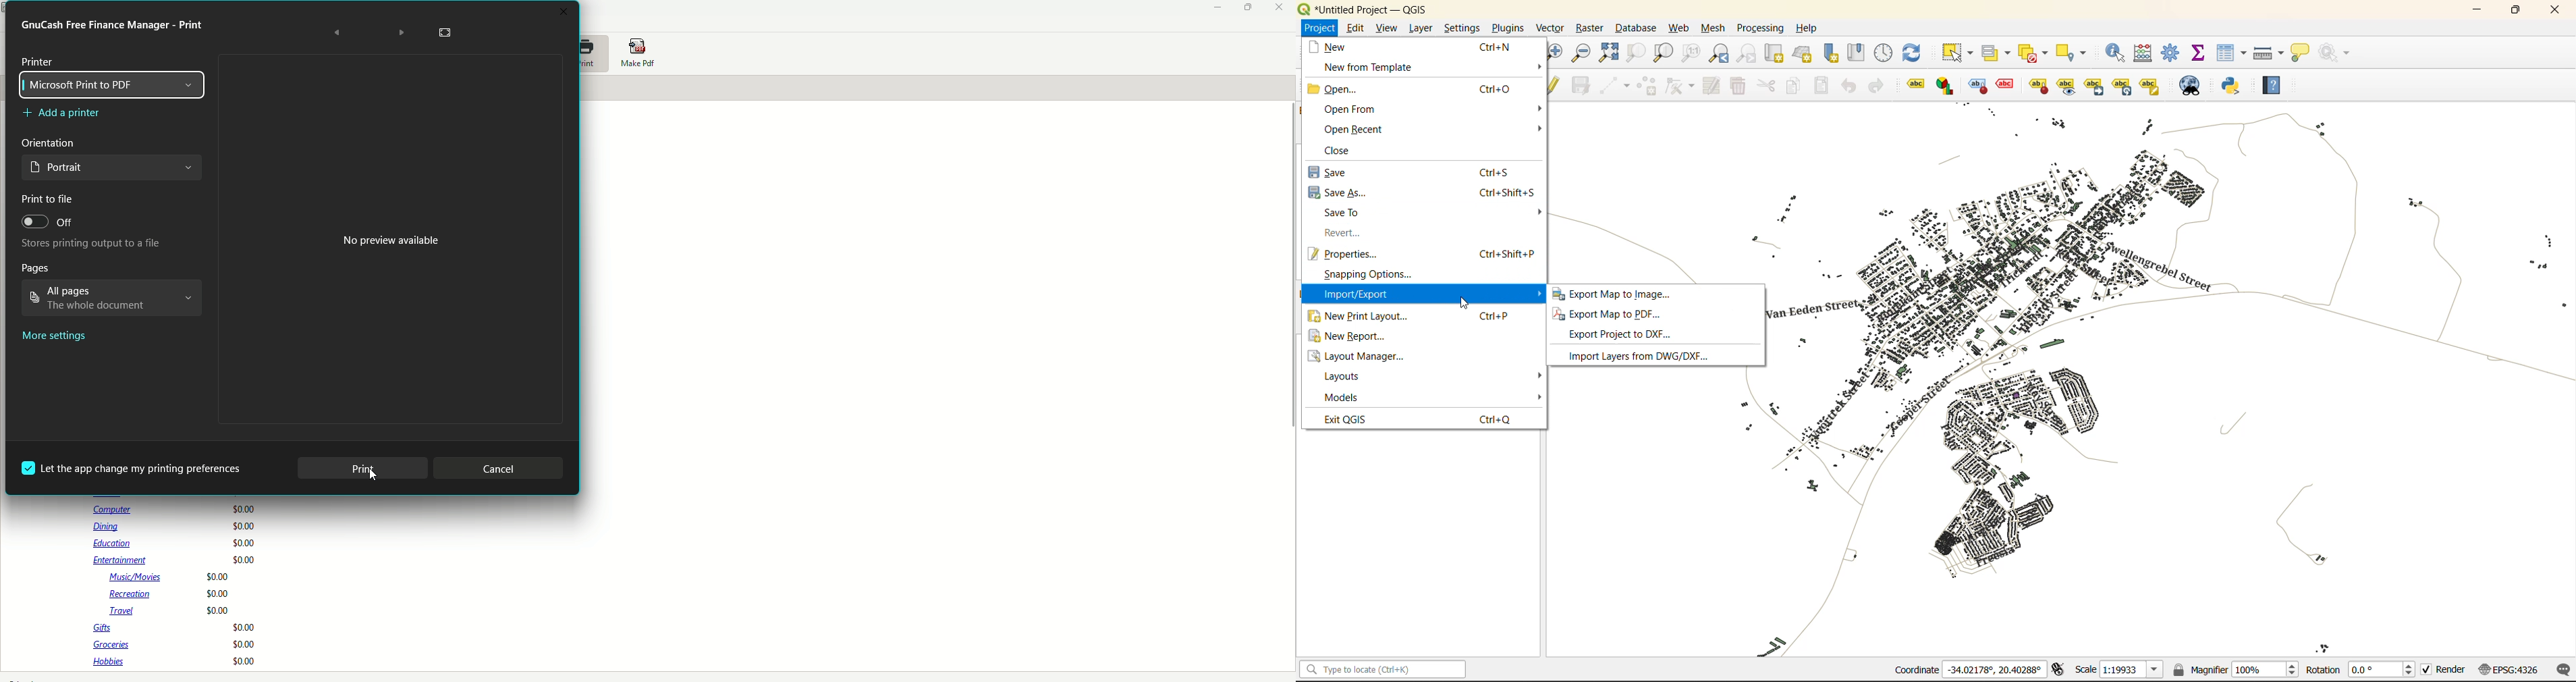  What do you see at coordinates (1508, 28) in the screenshot?
I see `plugins` at bounding box center [1508, 28].